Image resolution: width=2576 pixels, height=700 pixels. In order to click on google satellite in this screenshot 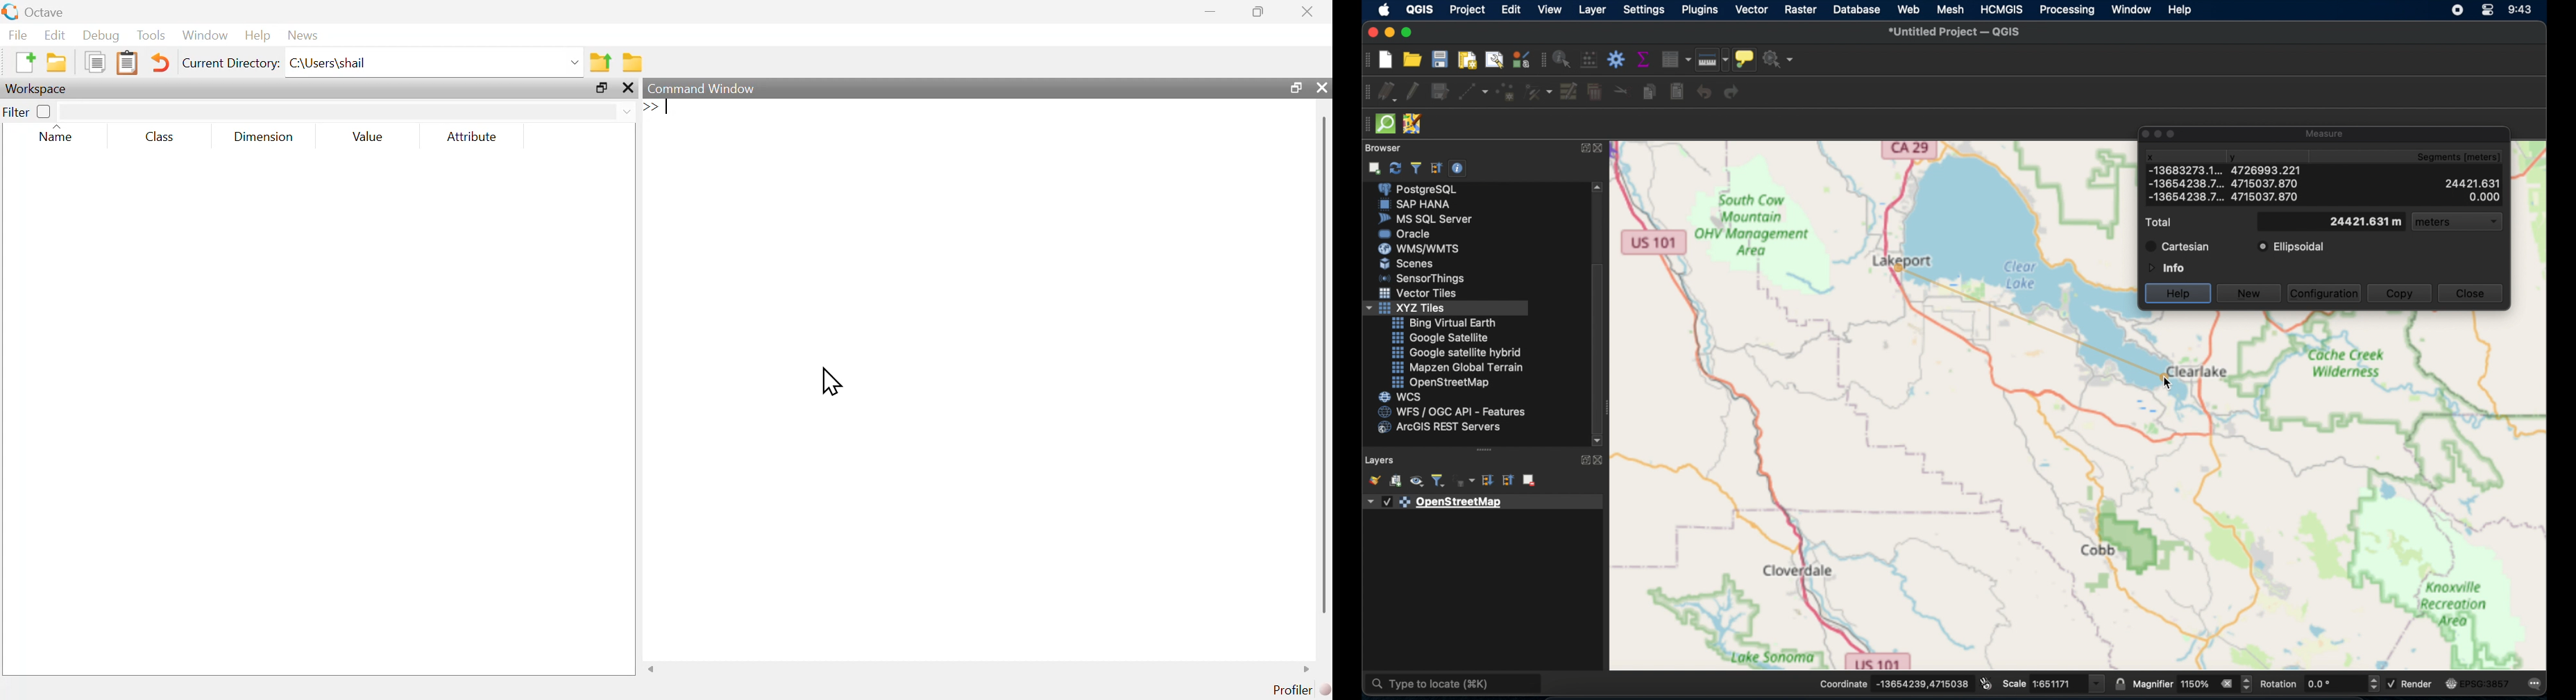, I will do `click(1439, 338)`.